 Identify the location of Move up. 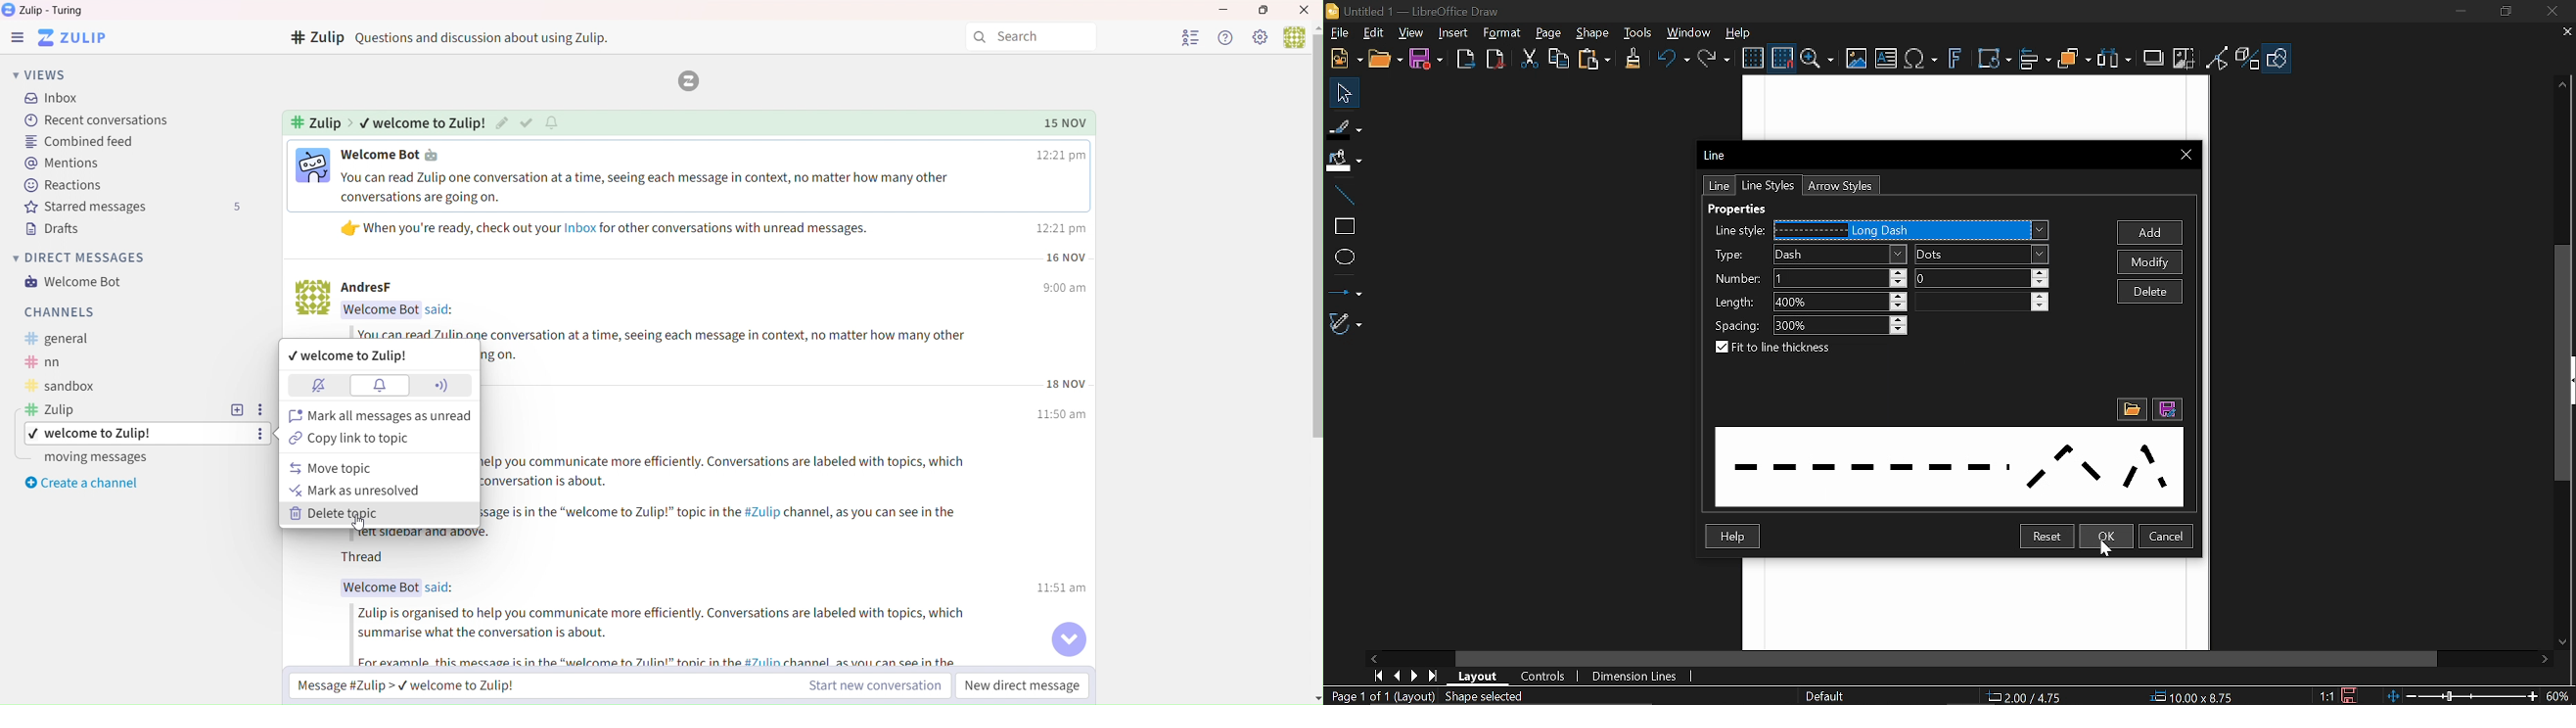
(2563, 85).